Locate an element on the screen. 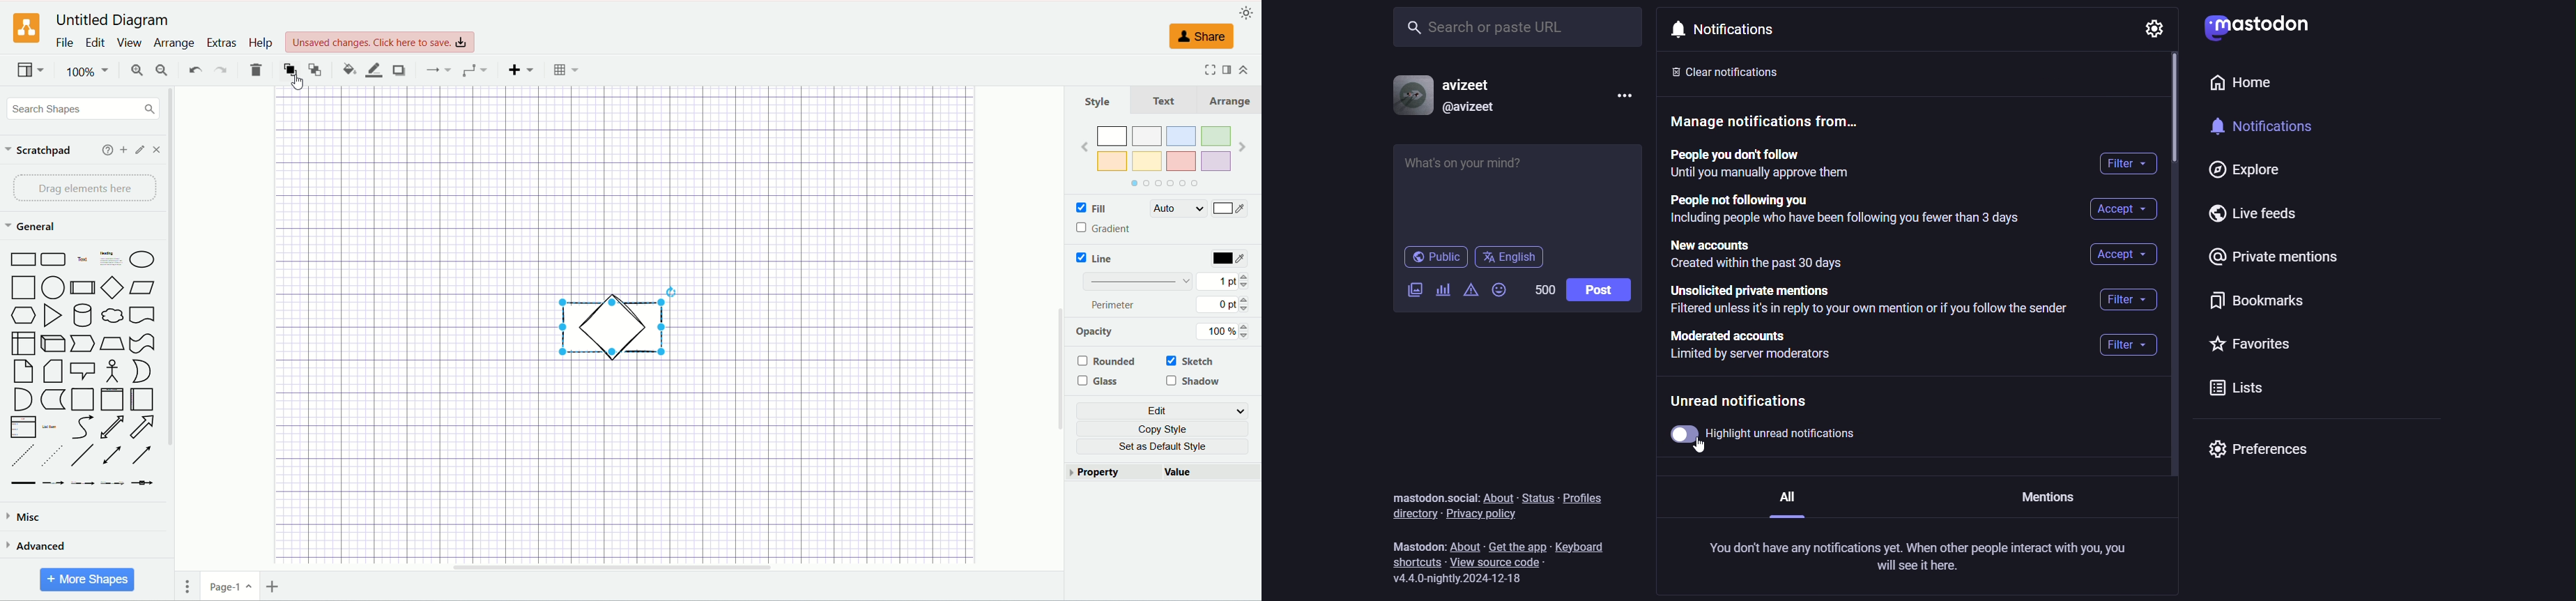  Callout is located at coordinates (83, 370).